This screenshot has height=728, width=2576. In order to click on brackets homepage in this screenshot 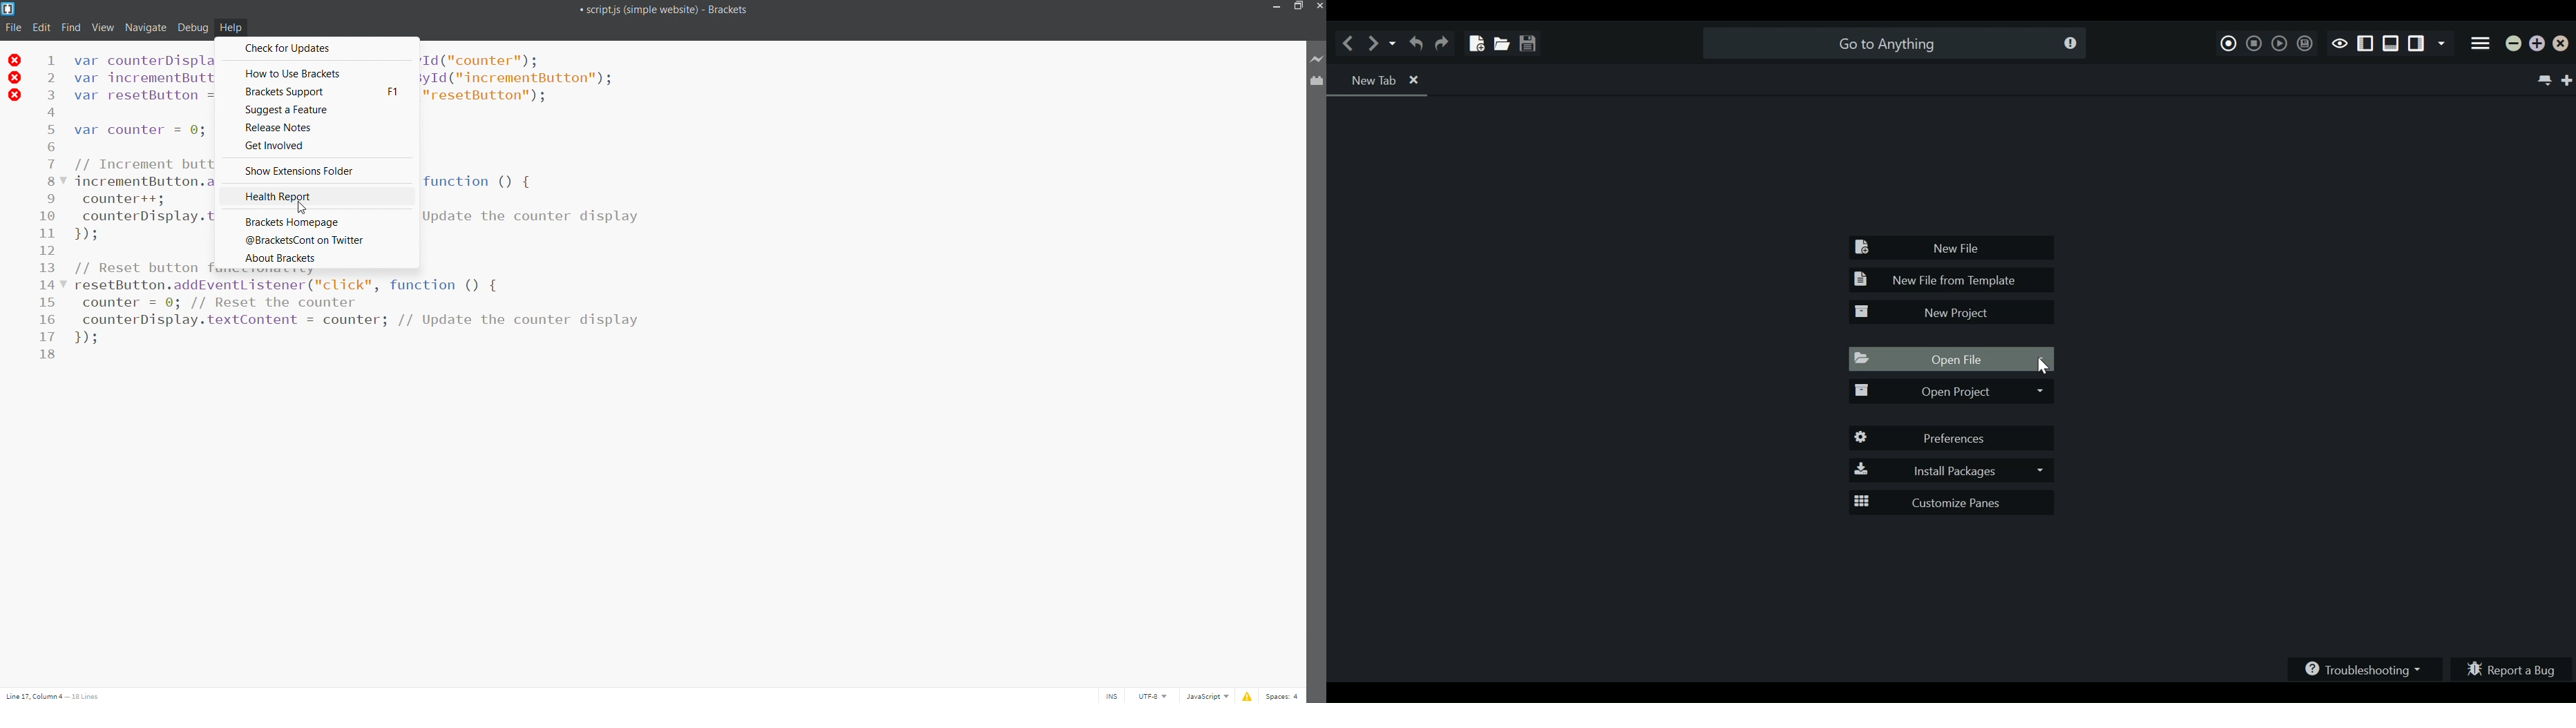, I will do `click(317, 220)`.